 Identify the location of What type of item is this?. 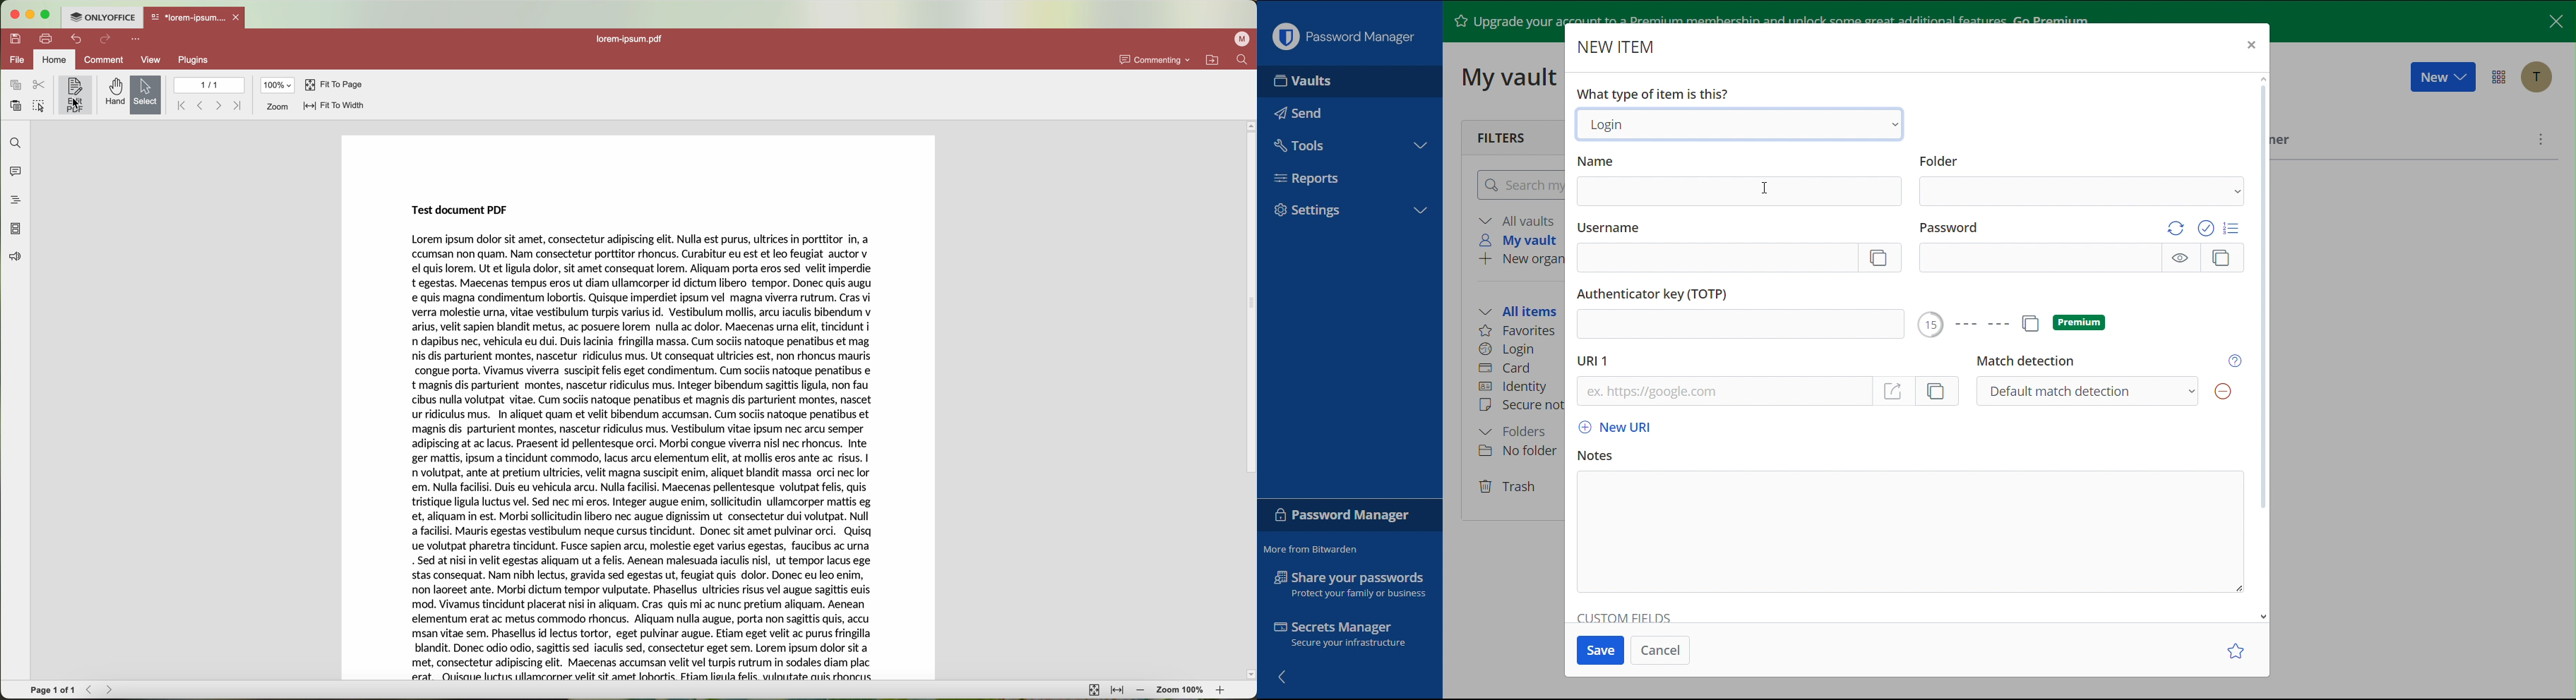
(1652, 94).